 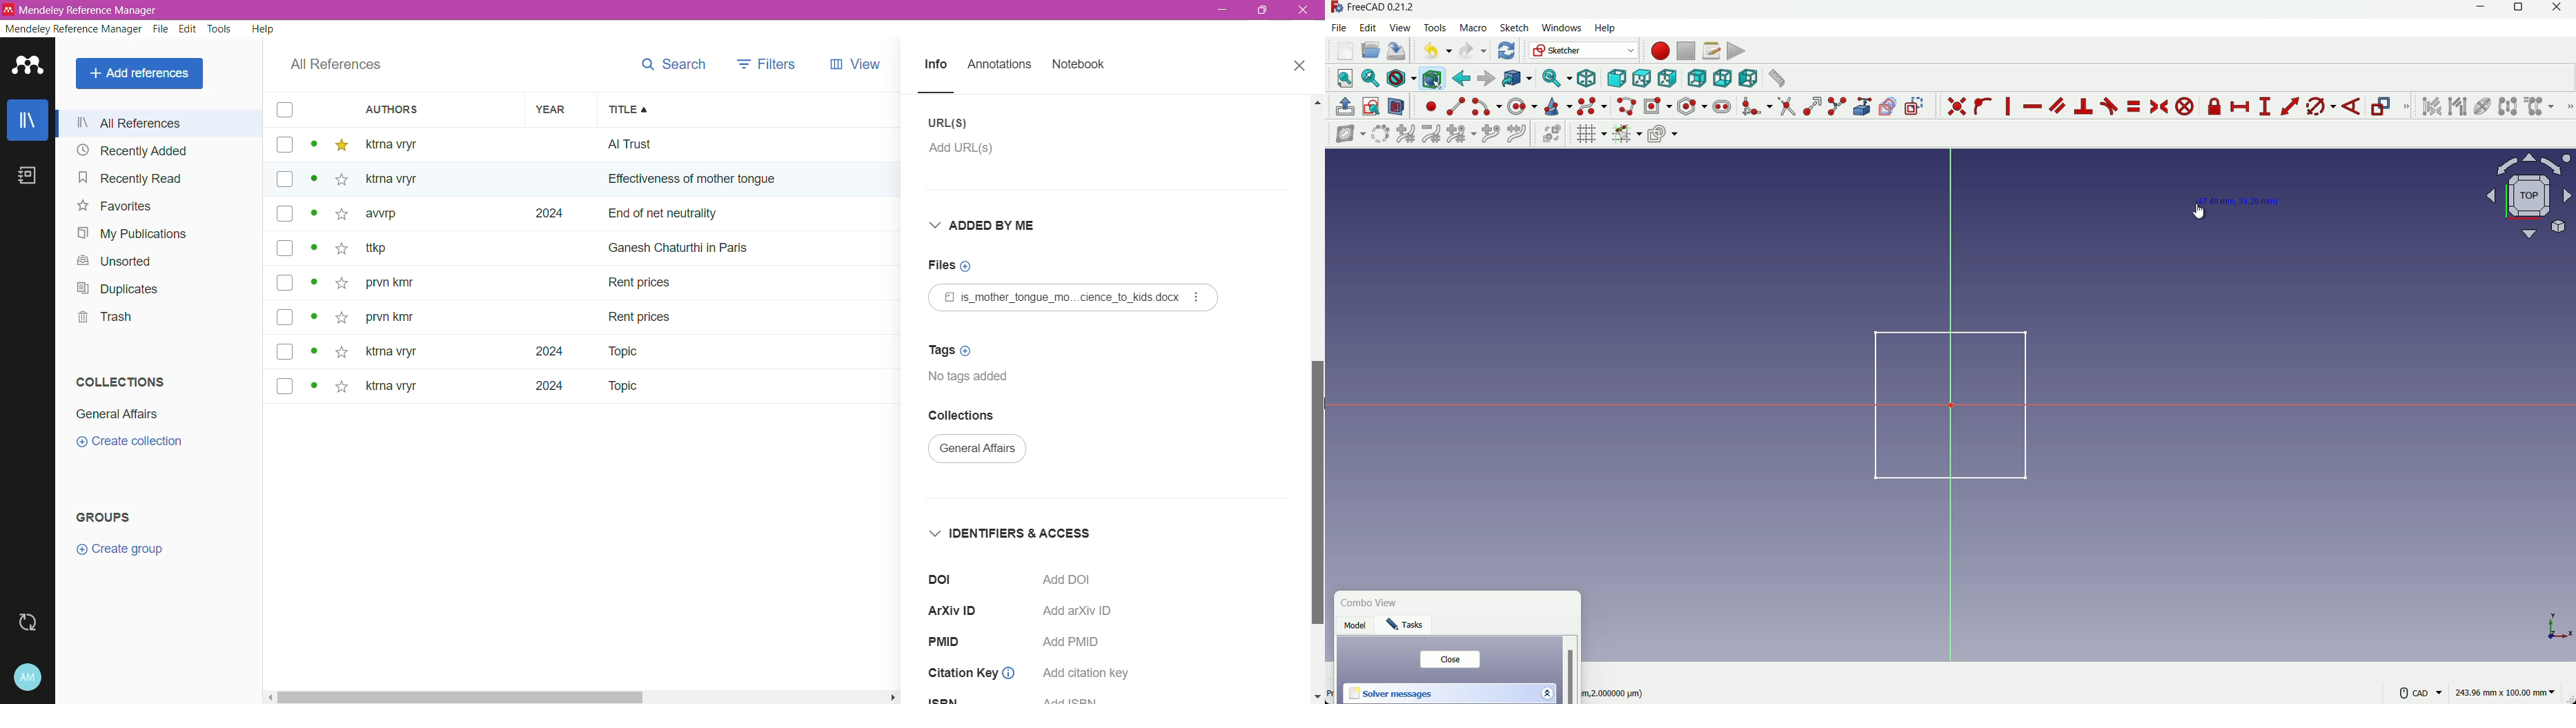 What do you see at coordinates (947, 350) in the screenshot?
I see `Click to add Tags` at bounding box center [947, 350].